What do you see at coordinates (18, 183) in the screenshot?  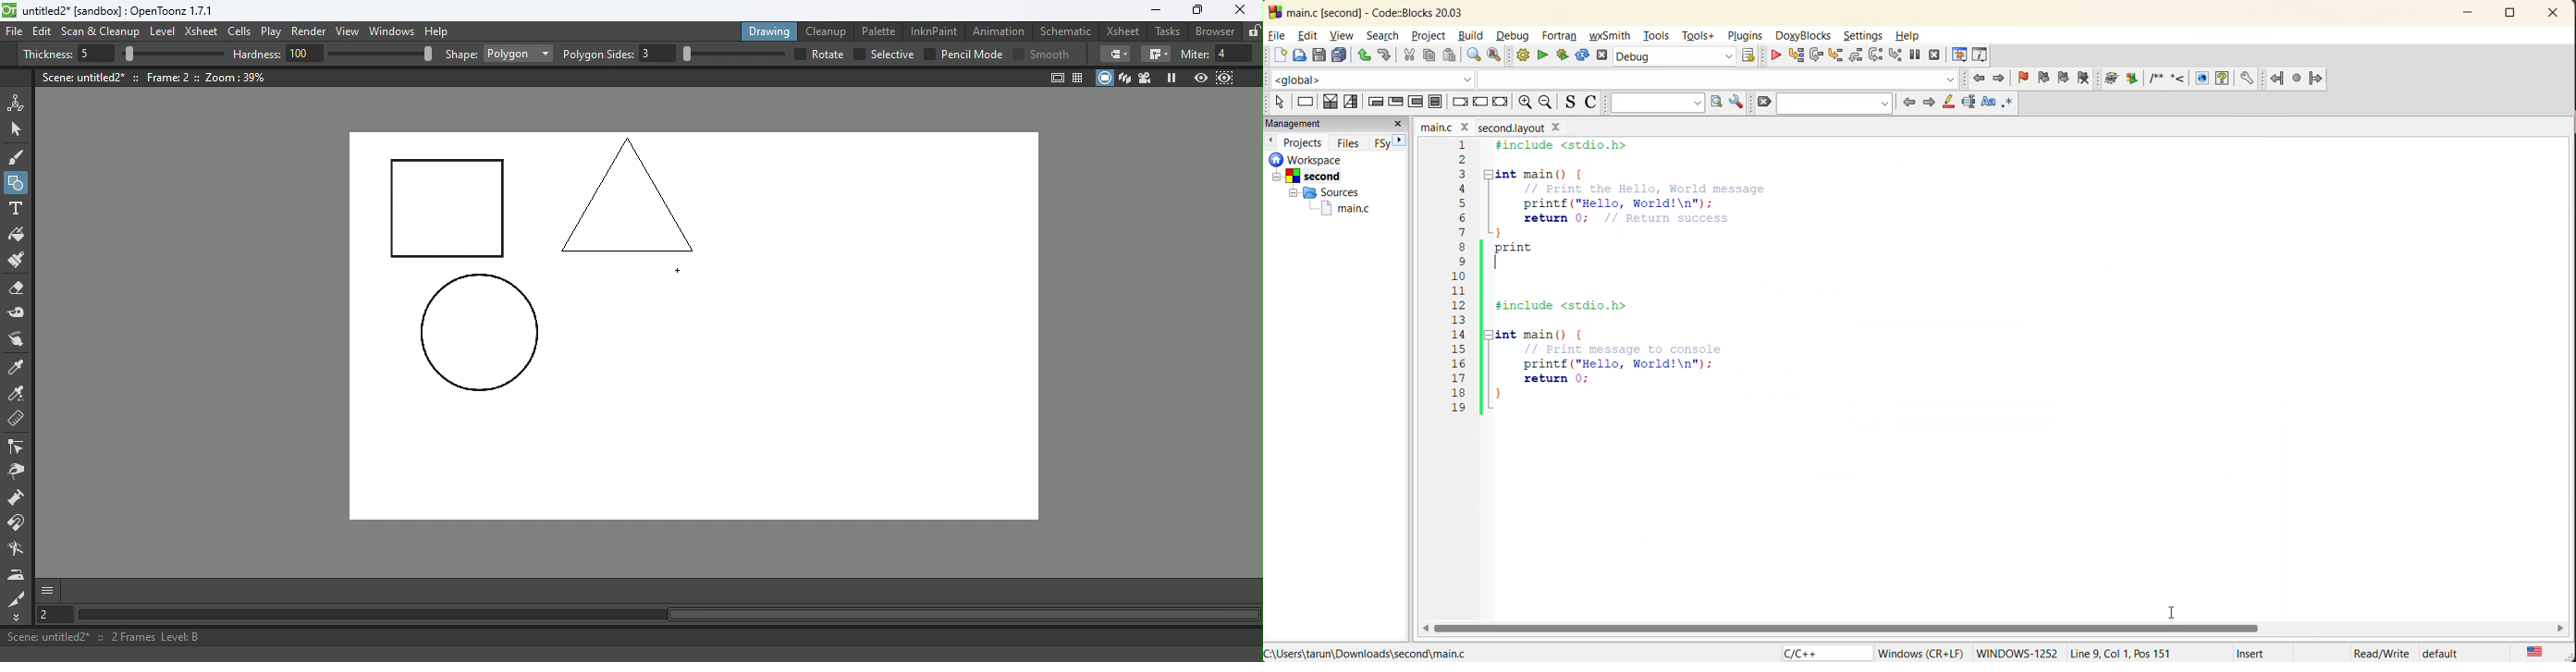 I see `Geometric tool` at bounding box center [18, 183].